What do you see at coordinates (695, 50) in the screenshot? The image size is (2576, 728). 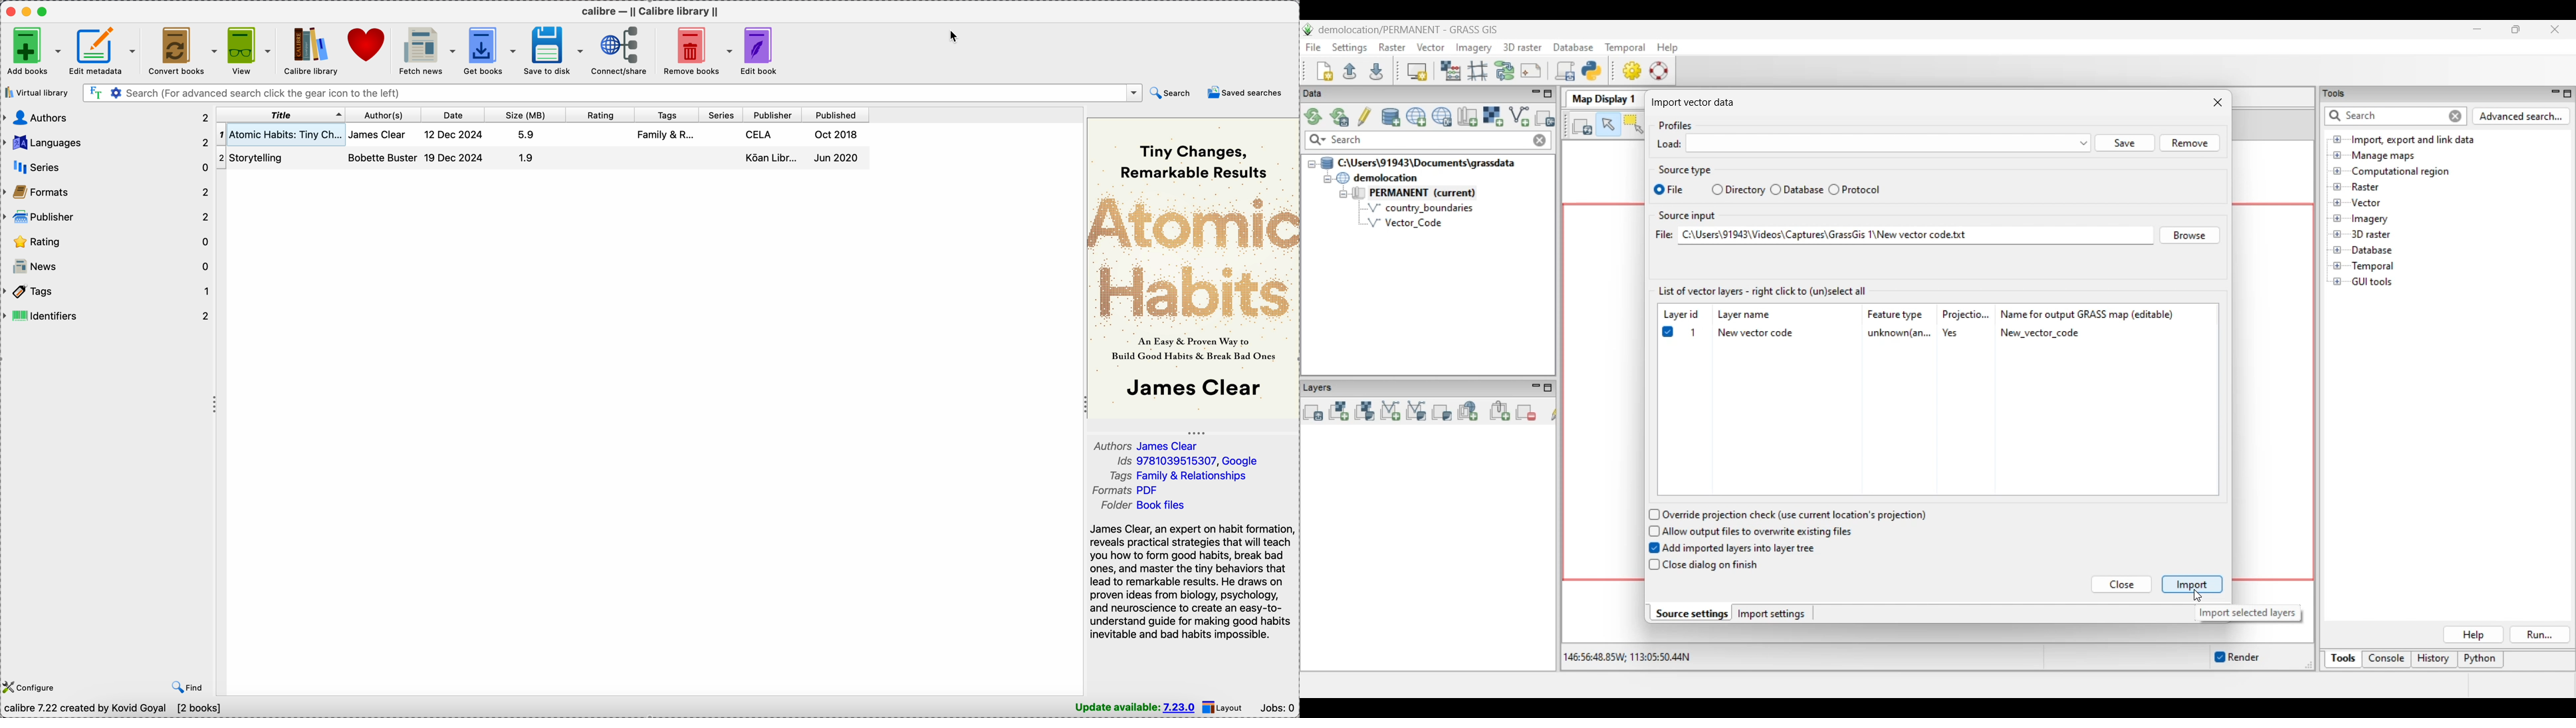 I see `remove books` at bounding box center [695, 50].